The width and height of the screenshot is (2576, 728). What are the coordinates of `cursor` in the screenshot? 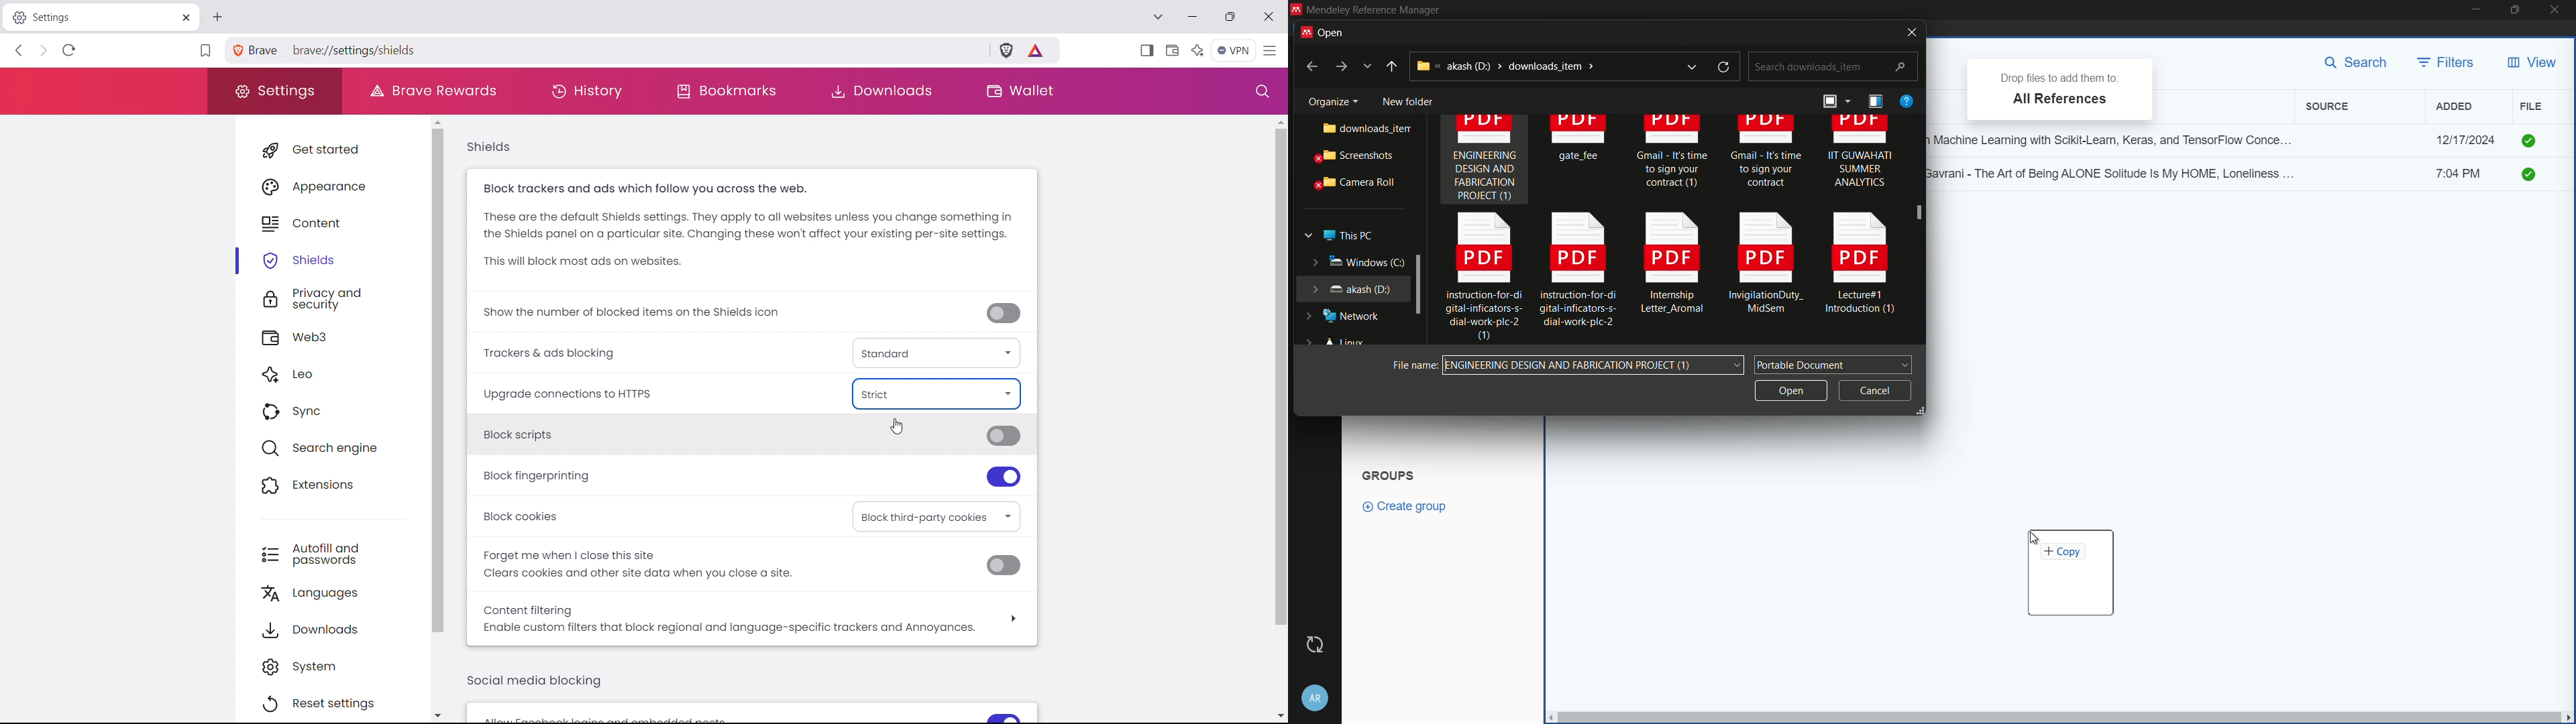 It's located at (898, 426).